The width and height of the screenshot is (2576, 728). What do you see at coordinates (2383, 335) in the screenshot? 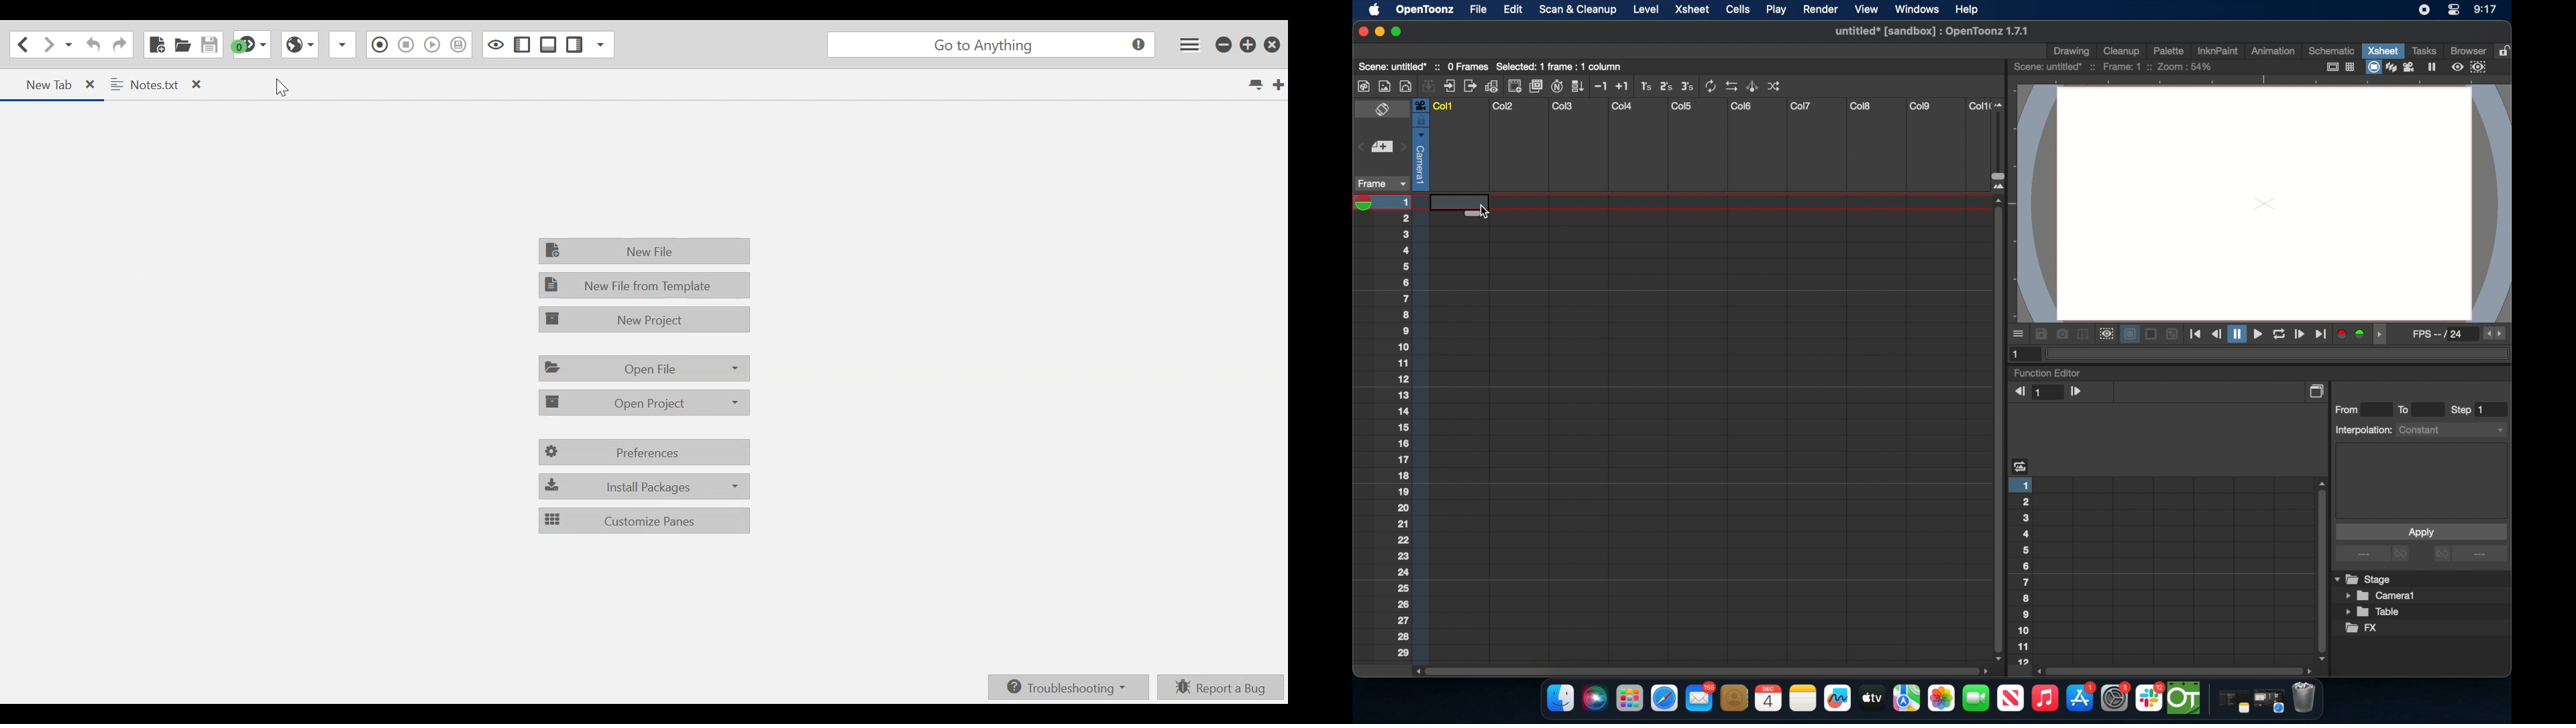
I see `drag handle` at bounding box center [2383, 335].